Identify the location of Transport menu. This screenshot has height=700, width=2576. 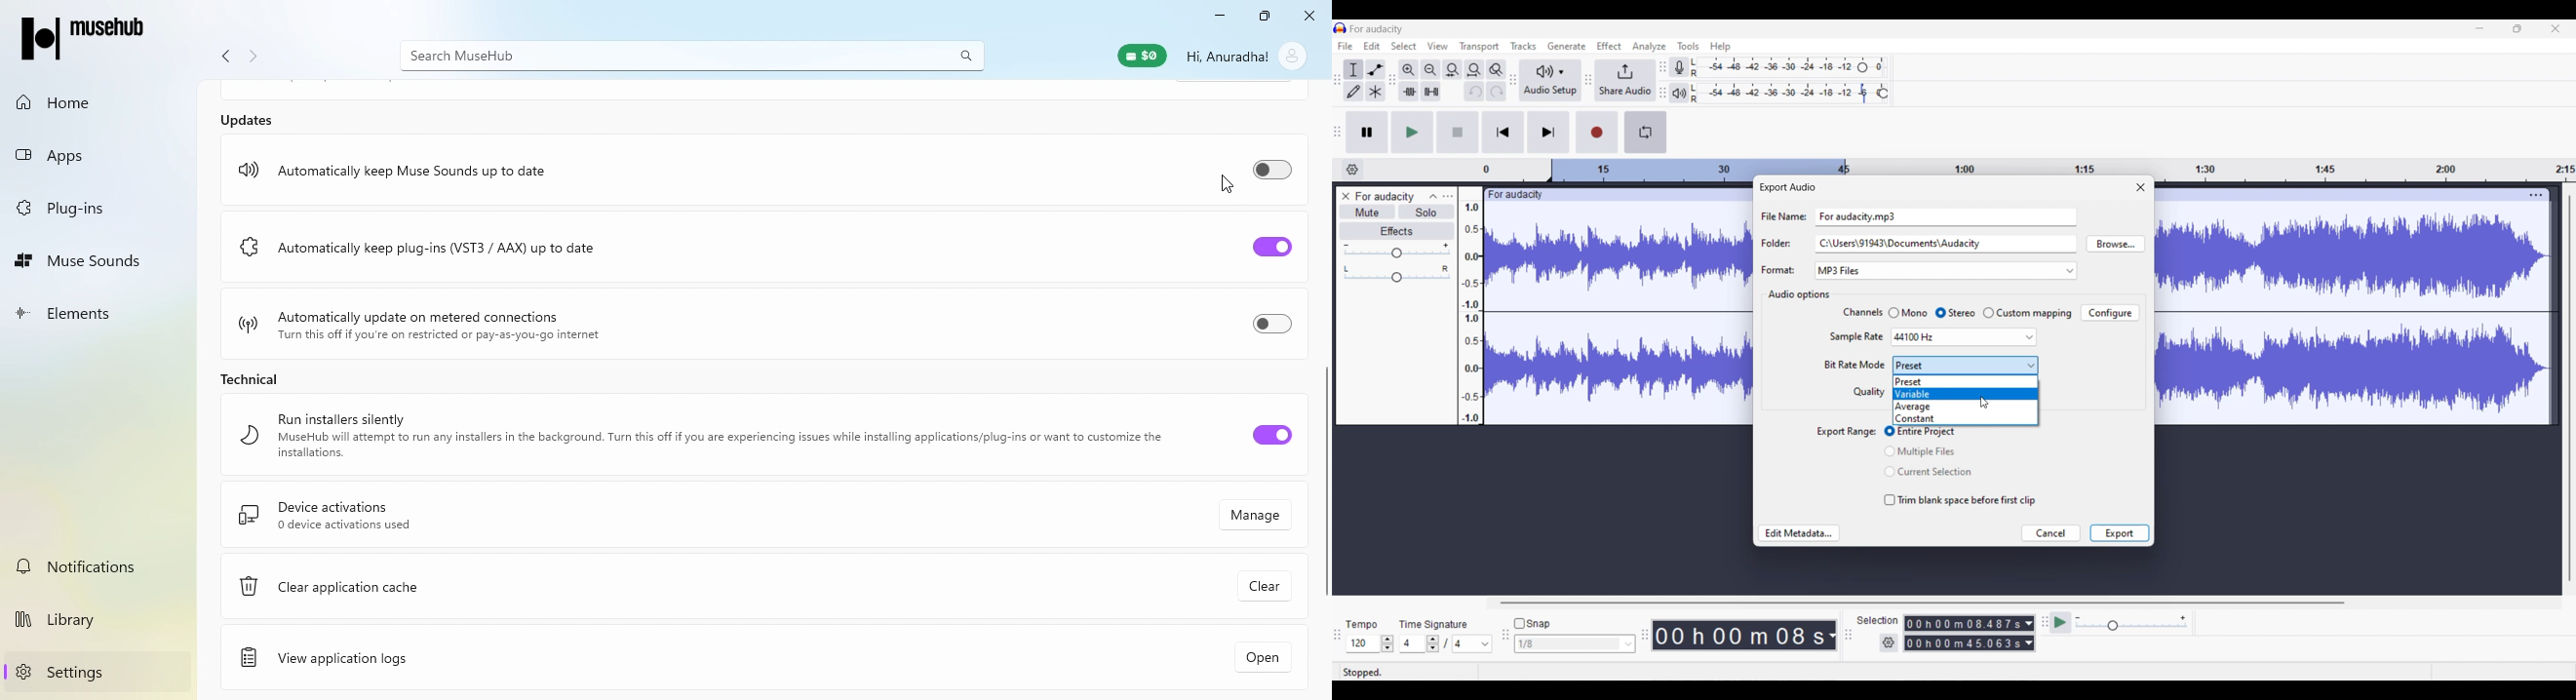
(1480, 47).